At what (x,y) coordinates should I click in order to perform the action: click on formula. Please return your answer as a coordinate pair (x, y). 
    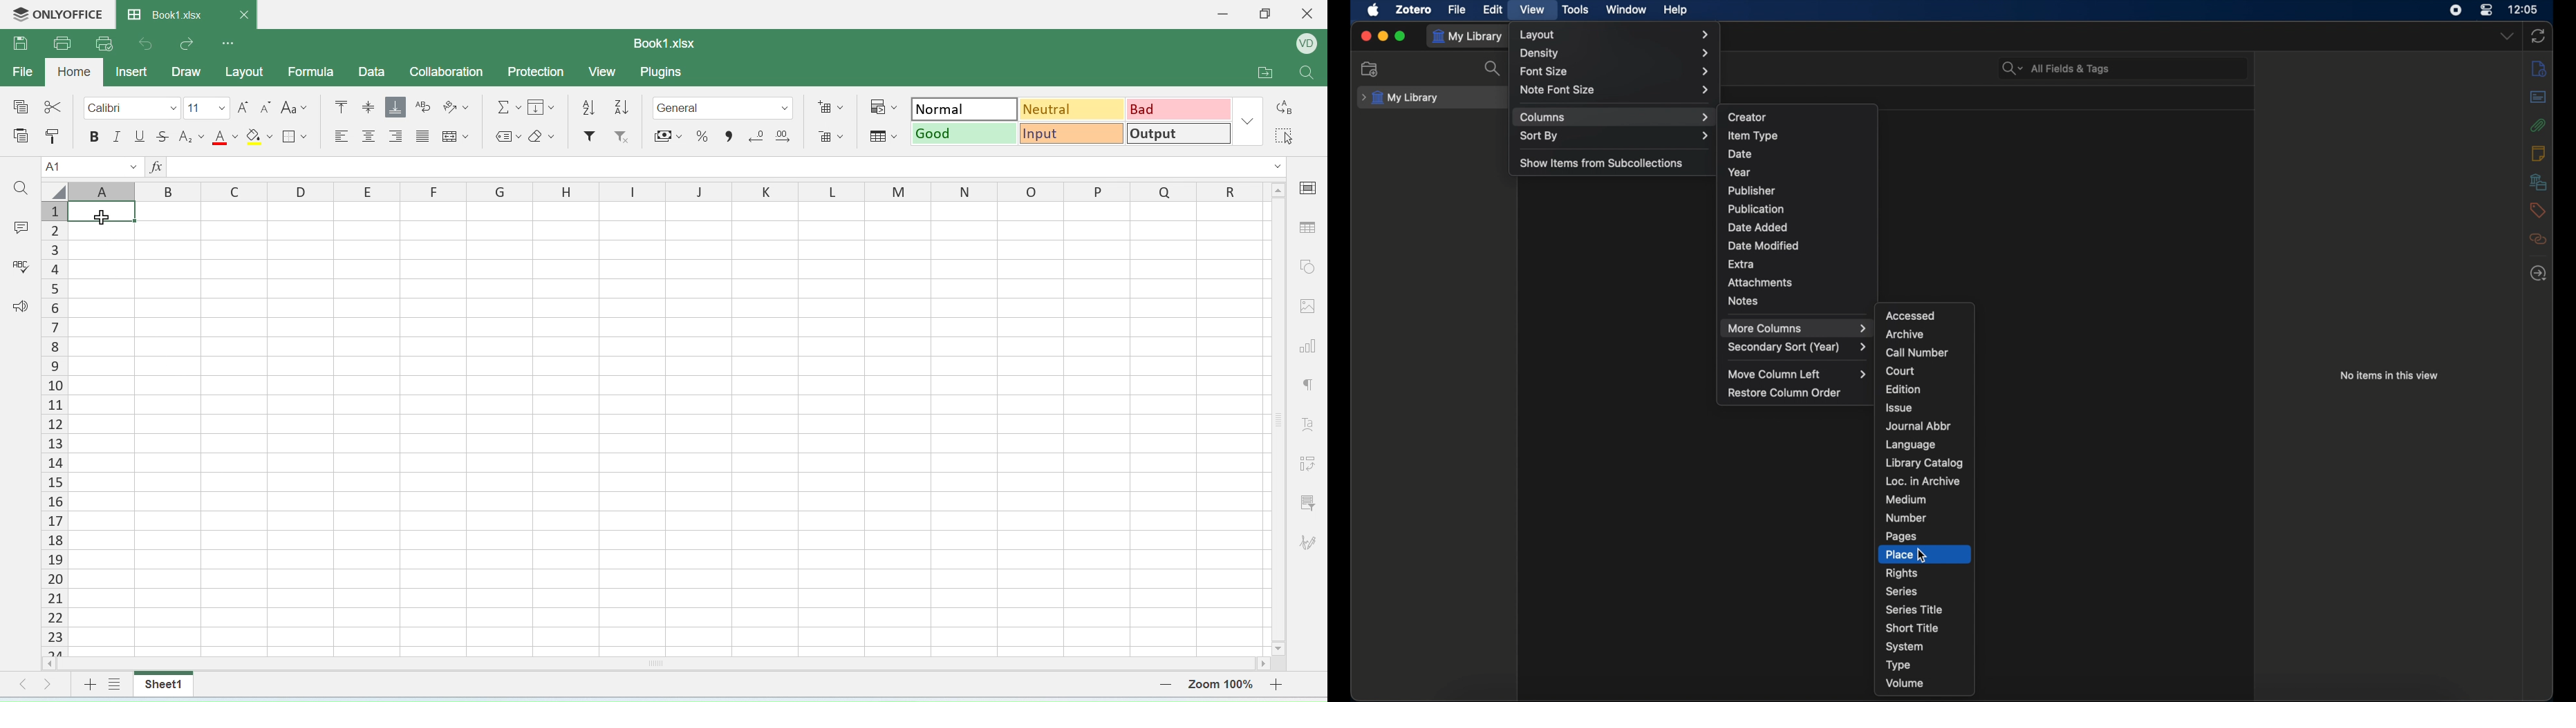
    Looking at the image, I should click on (315, 72).